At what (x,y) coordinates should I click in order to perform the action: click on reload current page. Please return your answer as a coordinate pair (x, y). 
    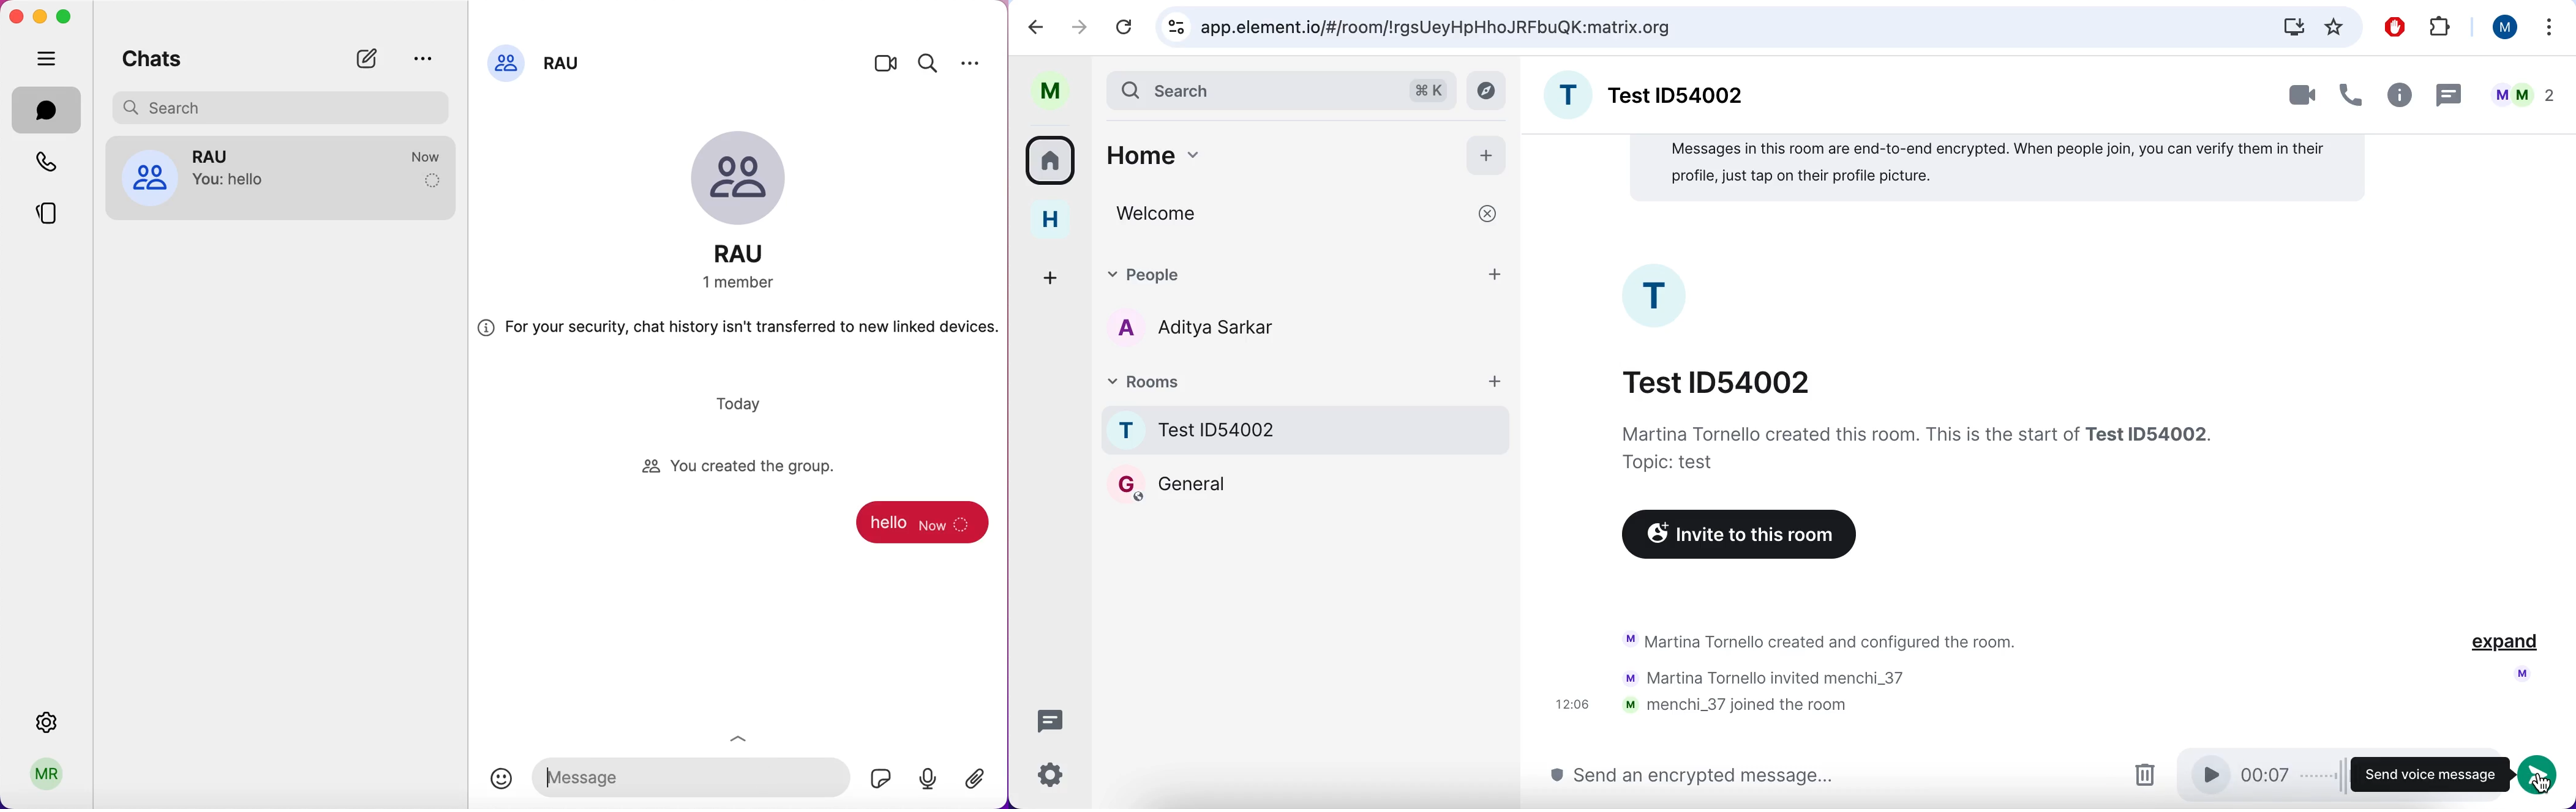
    Looking at the image, I should click on (1126, 28).